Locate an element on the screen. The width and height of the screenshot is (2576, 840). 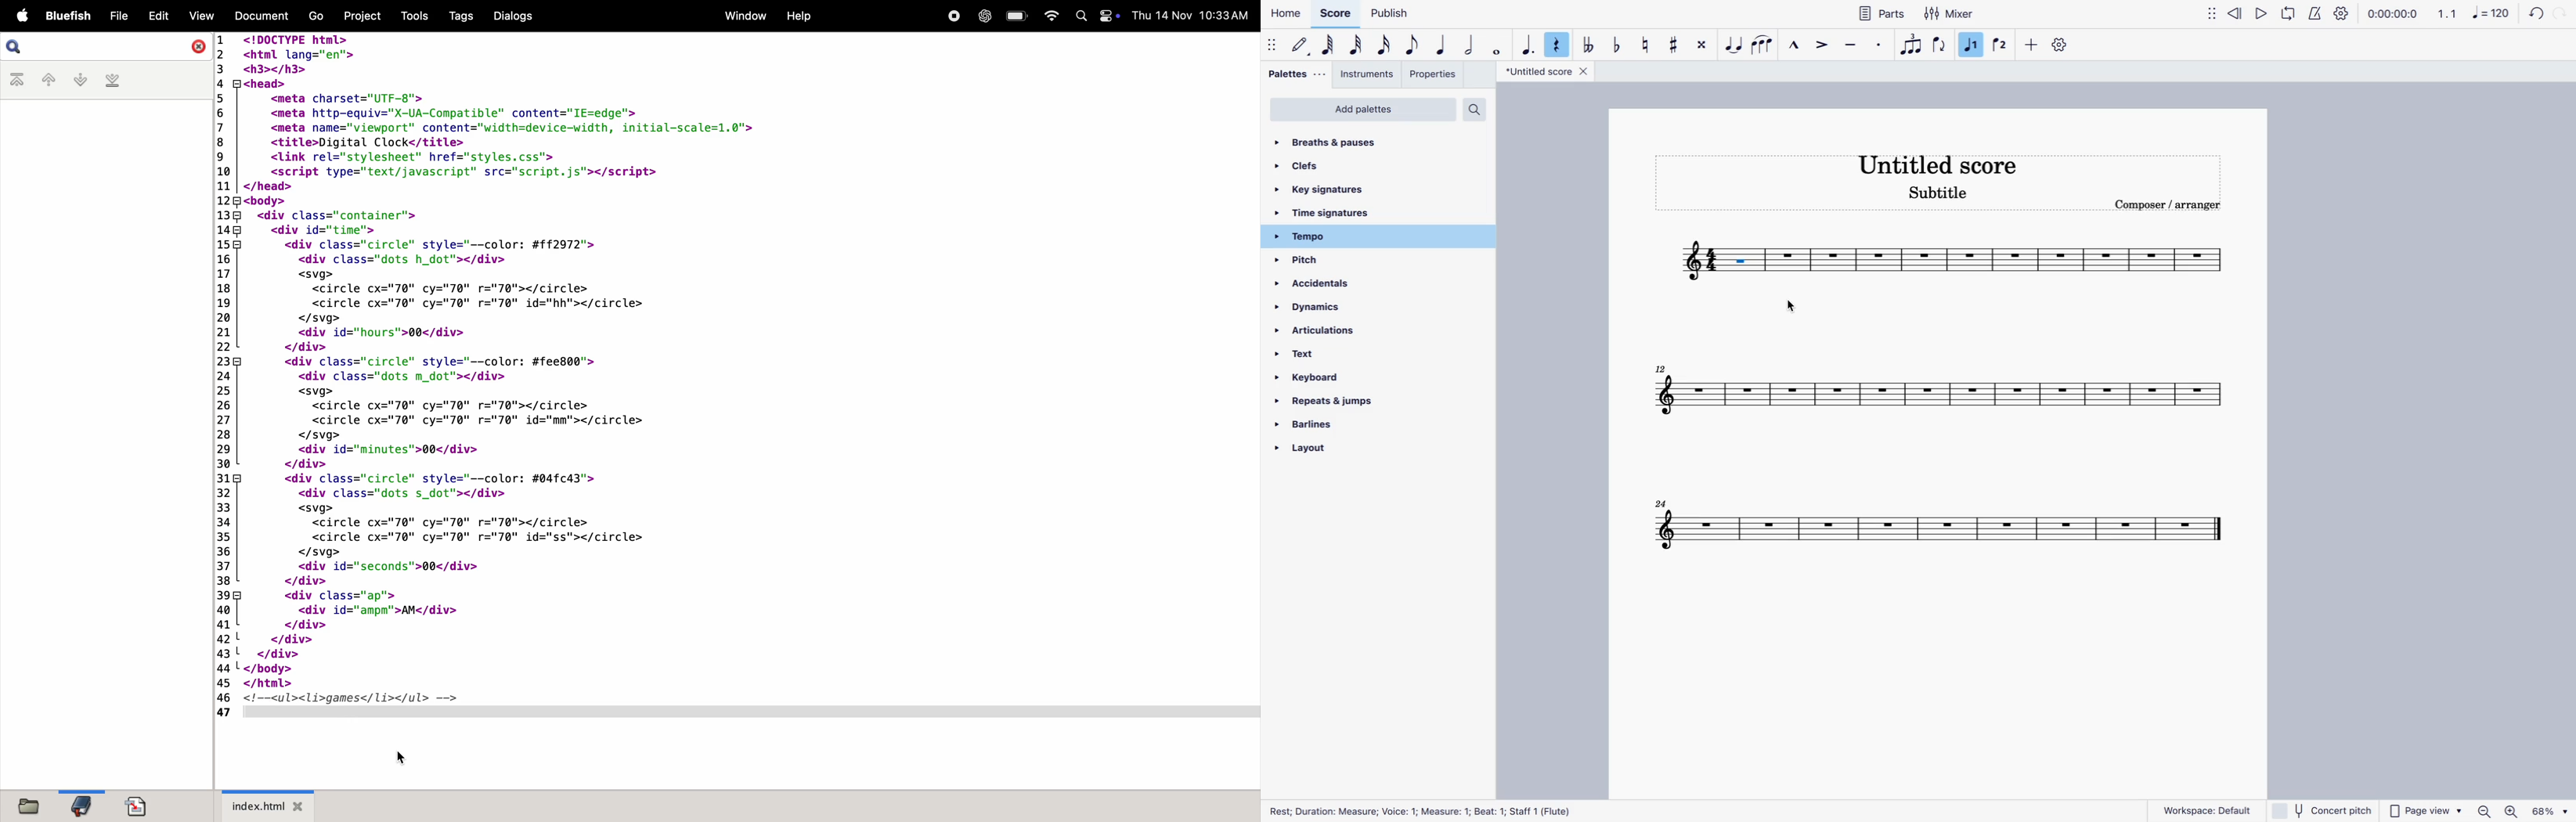
 is located at coordinates (2553, 811).